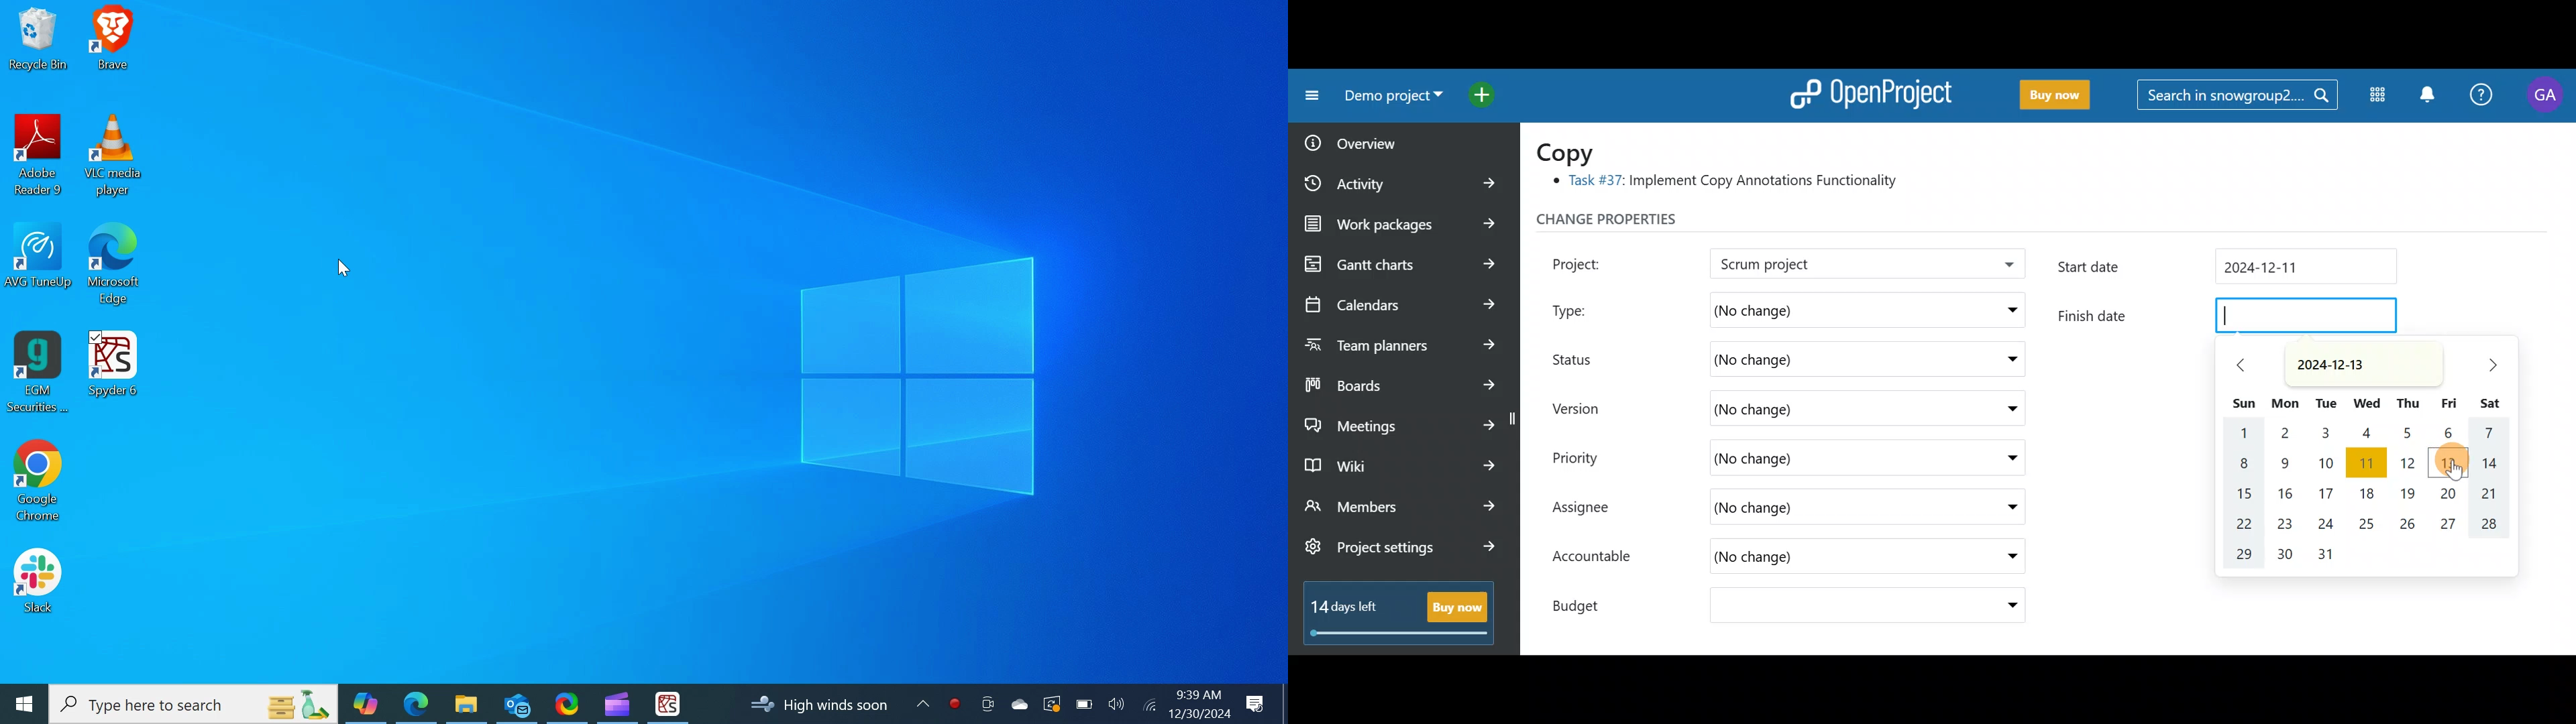 The image size is (2576, 728). Describe the element at coordinates (616, 703) in the screenshot. I see `Microsoft Clipchamp` at that location.